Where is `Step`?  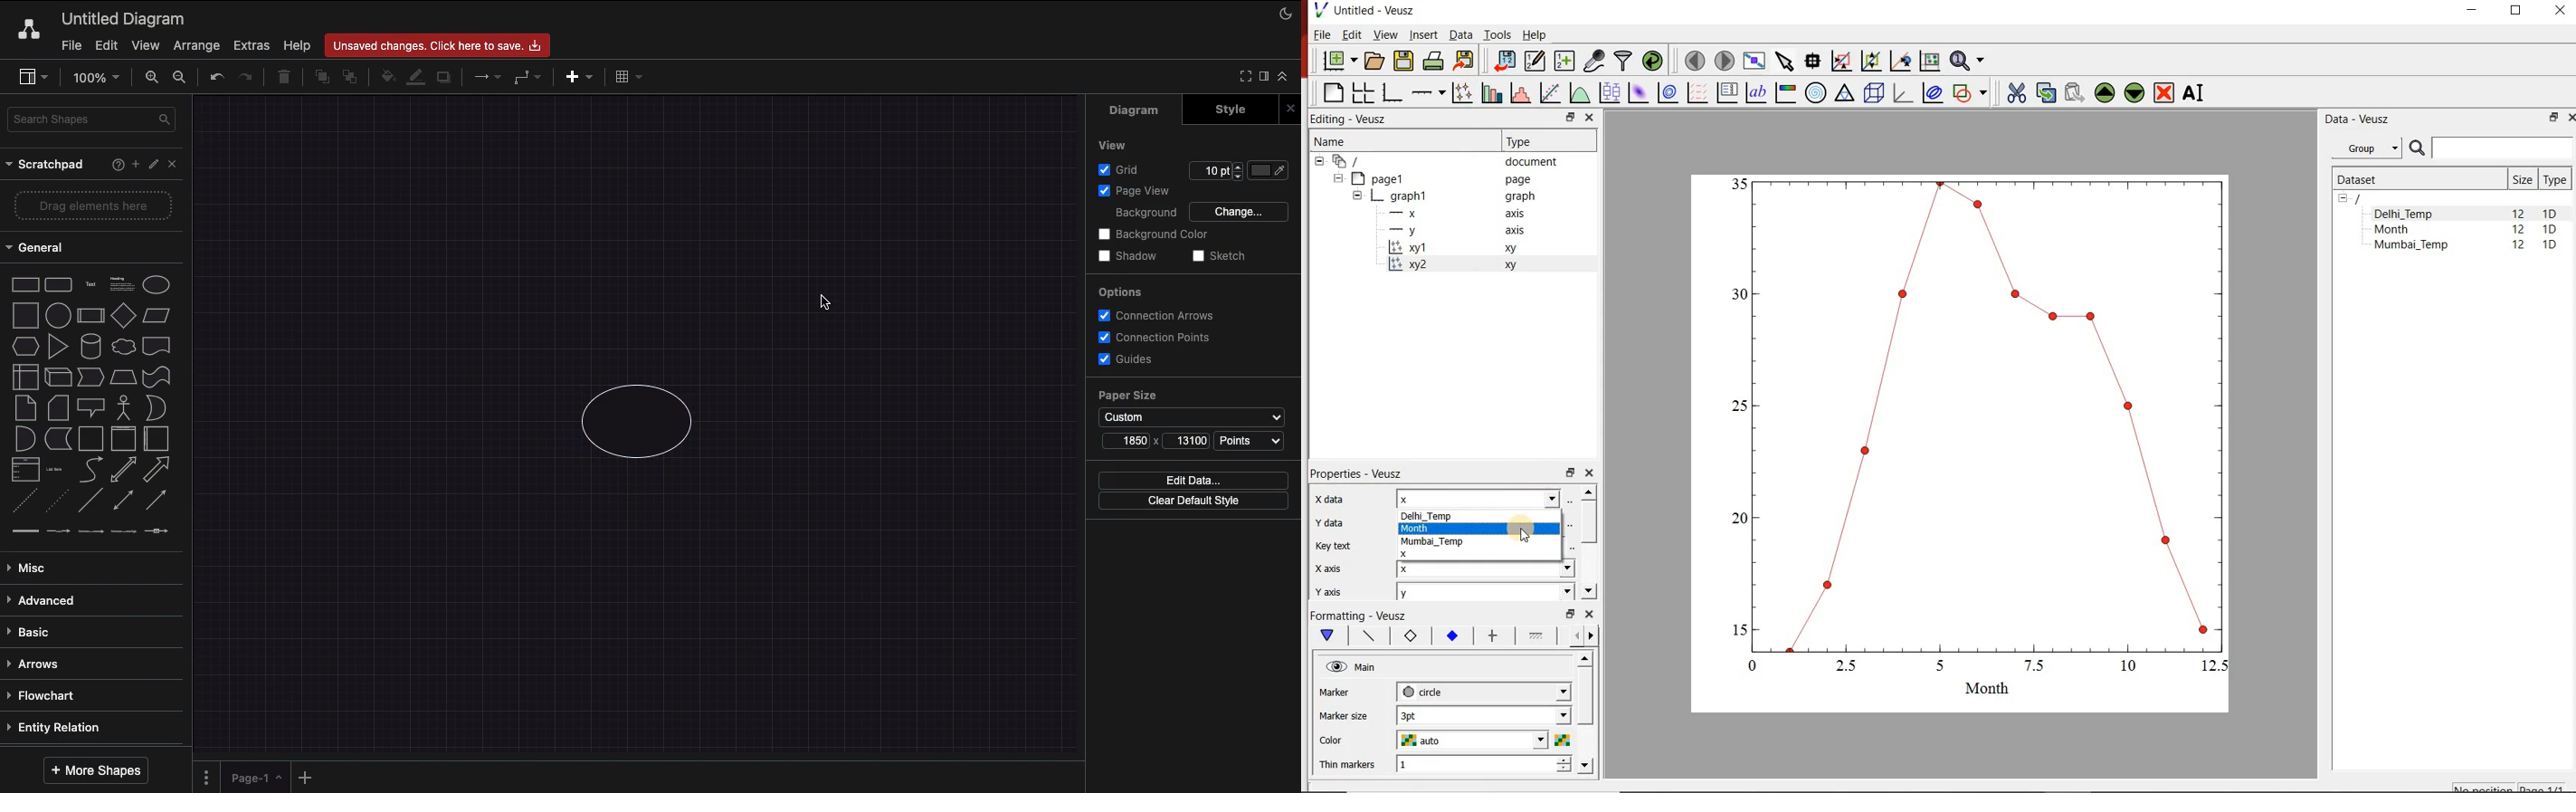
Step is located at coordinates (90, 377).